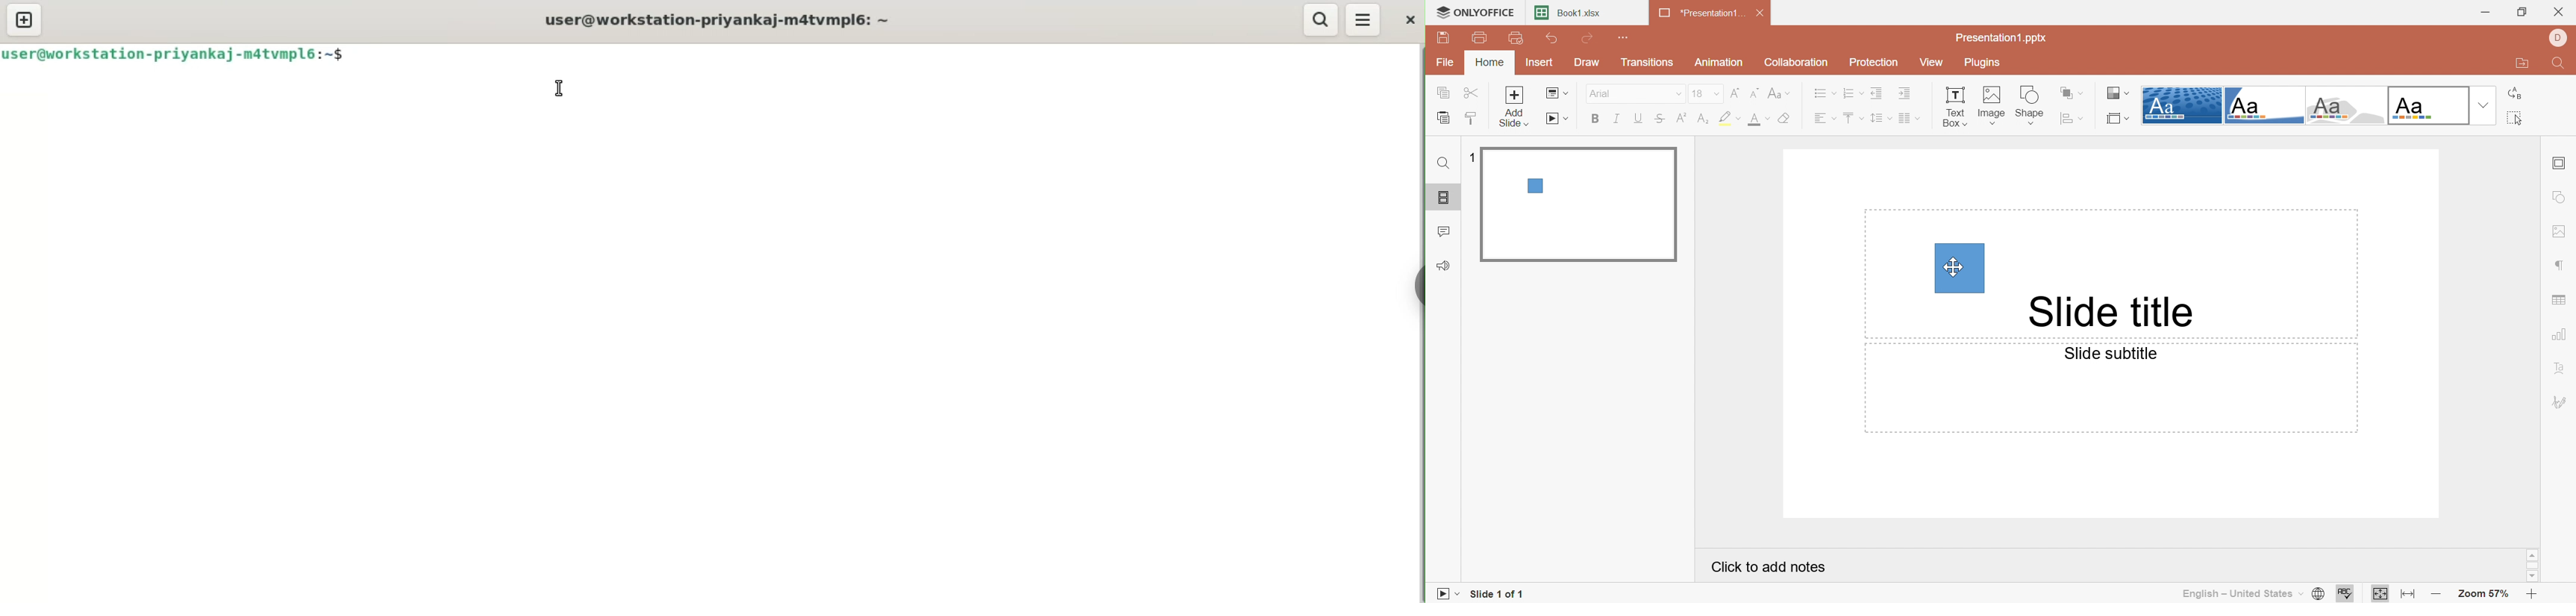 The image size is (2576, 616). What do you see at coordinates (2180, 104) in the screenshot?
I see `Dotted` at bounding box center [2180, 104].